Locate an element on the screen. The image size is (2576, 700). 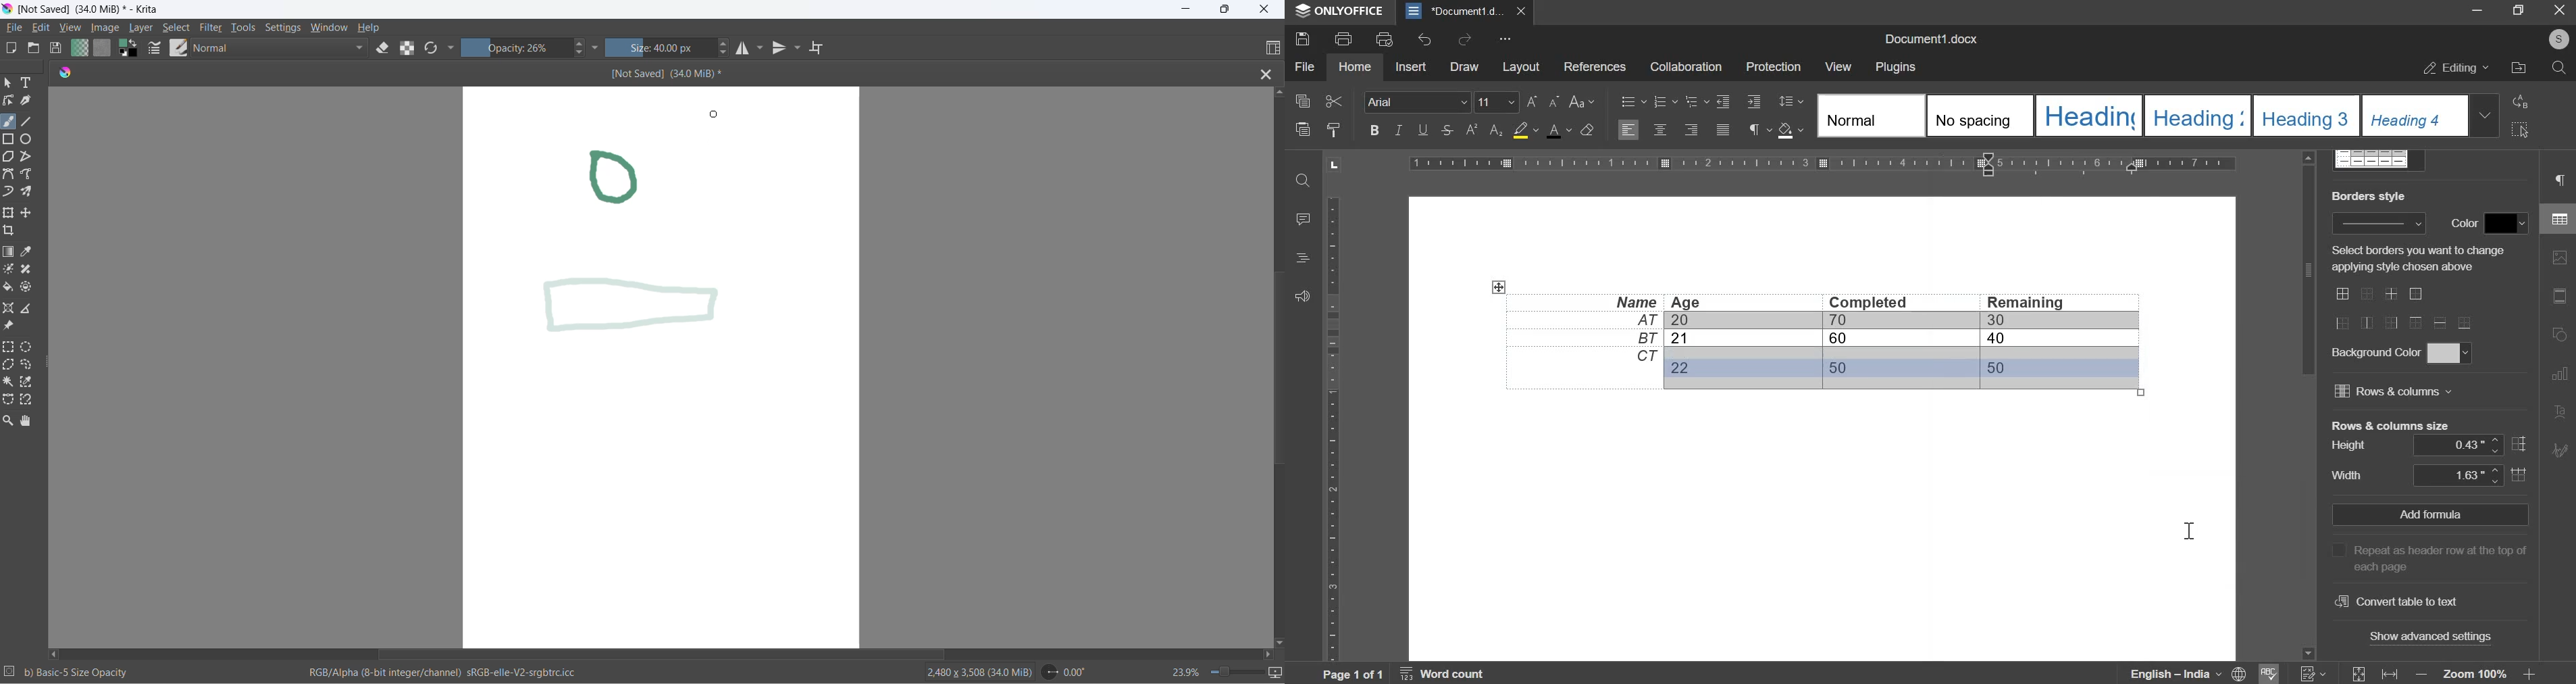
collaboration is located at coordinates (1685, 66).